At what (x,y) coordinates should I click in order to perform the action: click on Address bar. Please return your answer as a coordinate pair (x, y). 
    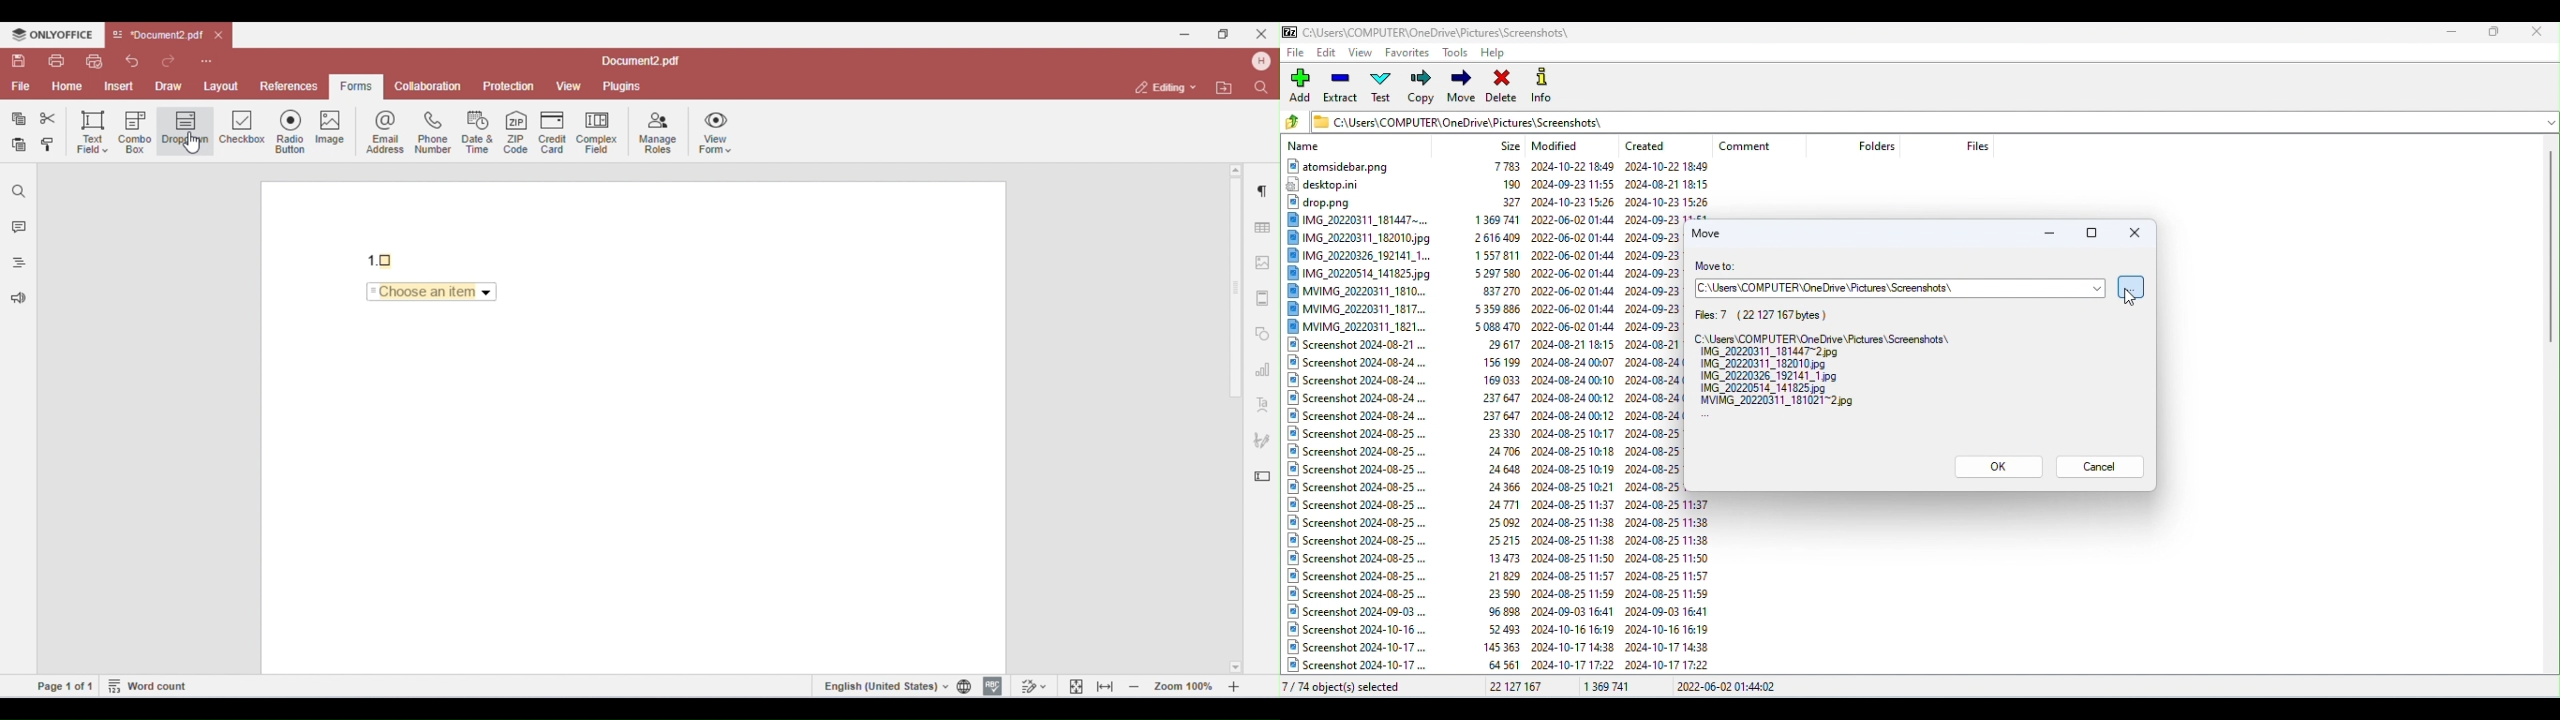
    Looking at the image, I should click on (1884, 288).